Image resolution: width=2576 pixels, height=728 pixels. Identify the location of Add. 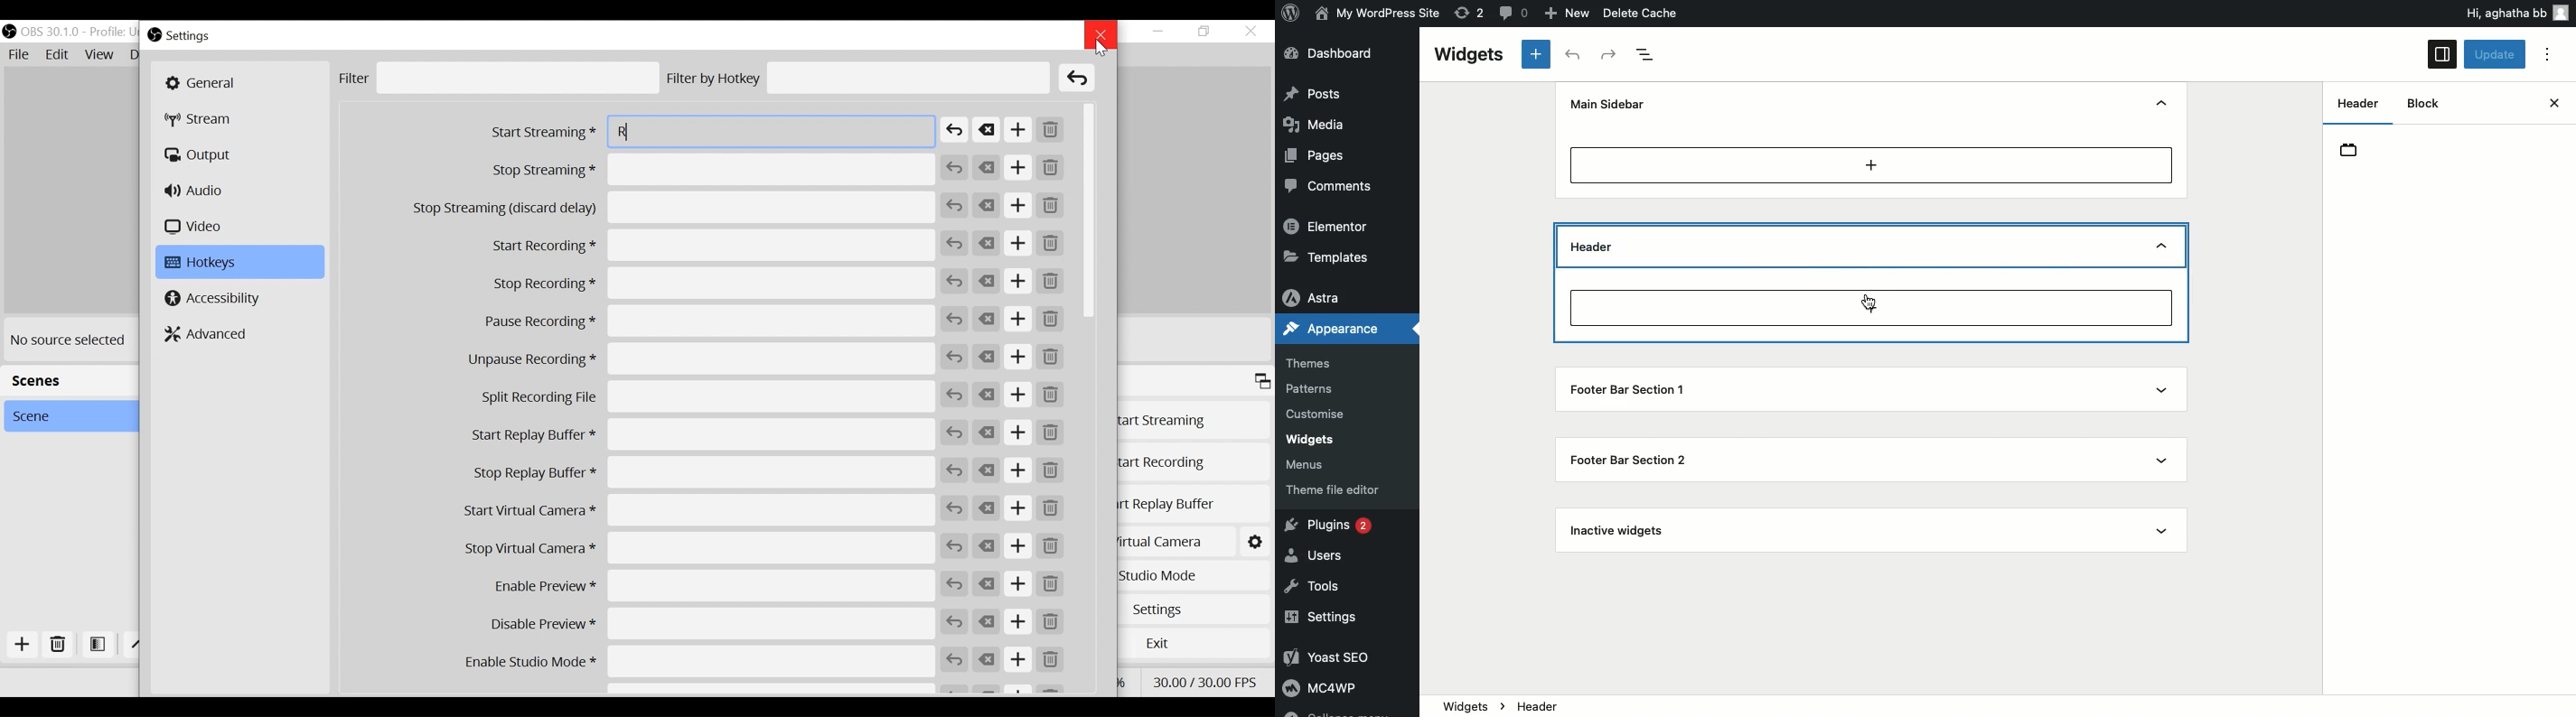
(1019, 547).